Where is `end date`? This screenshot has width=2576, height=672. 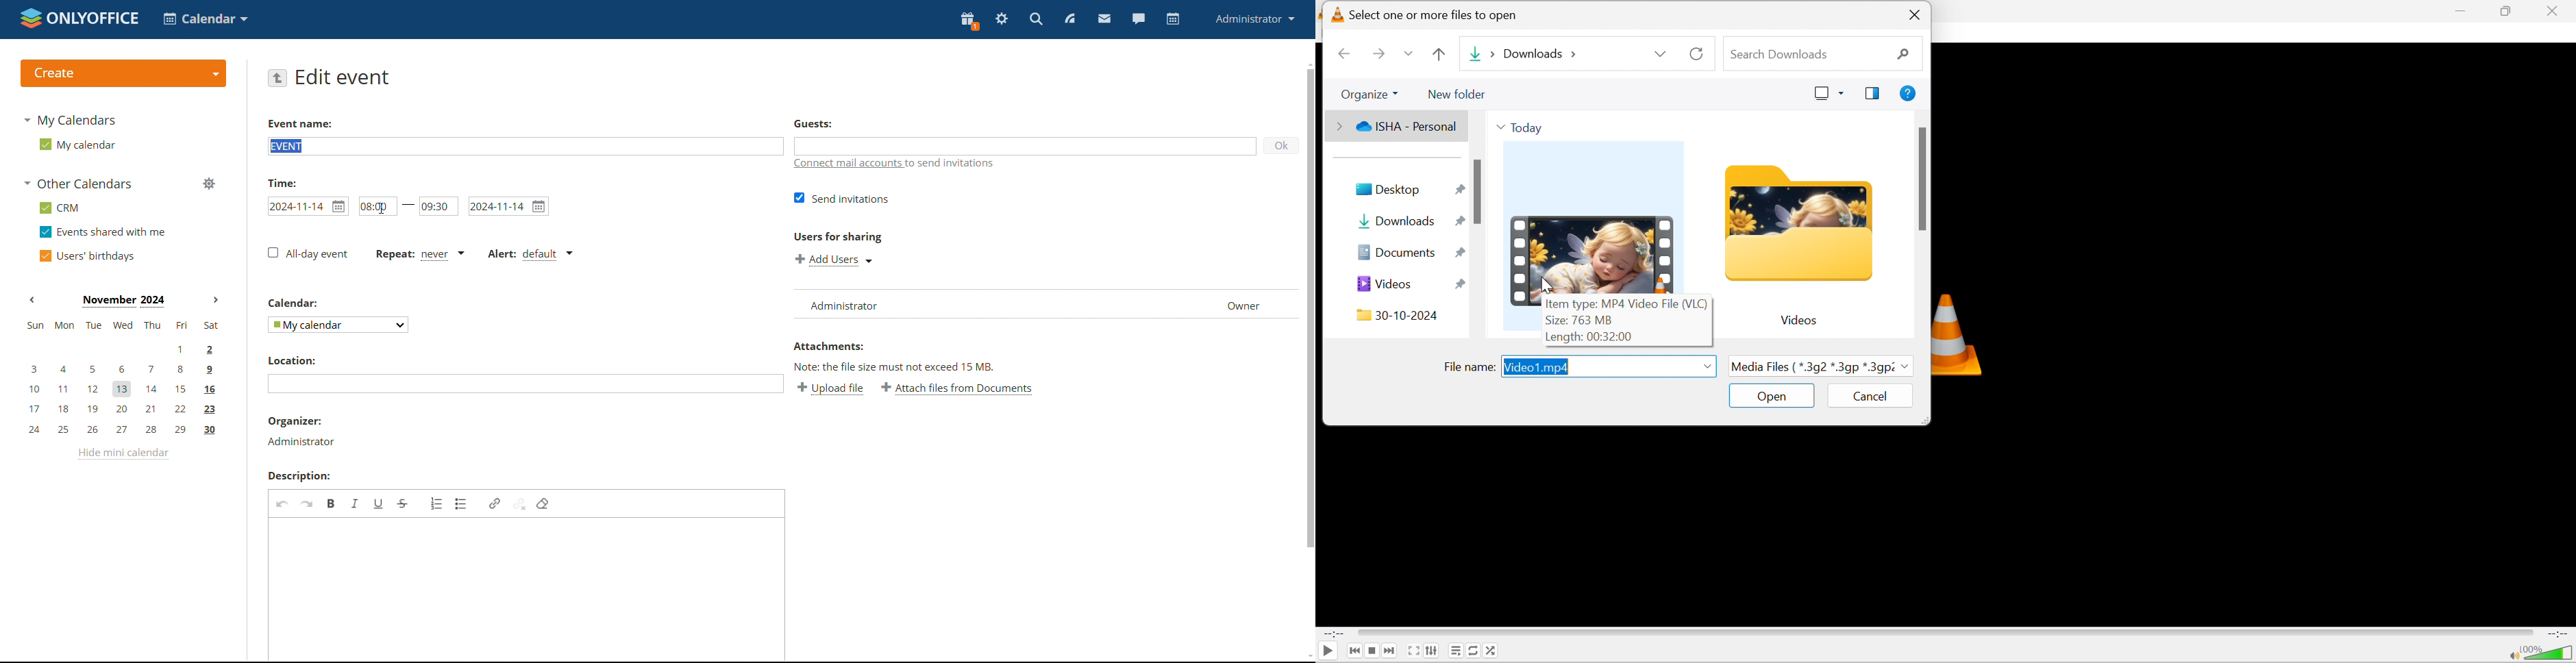
end date is located at coordinates (508, 206).